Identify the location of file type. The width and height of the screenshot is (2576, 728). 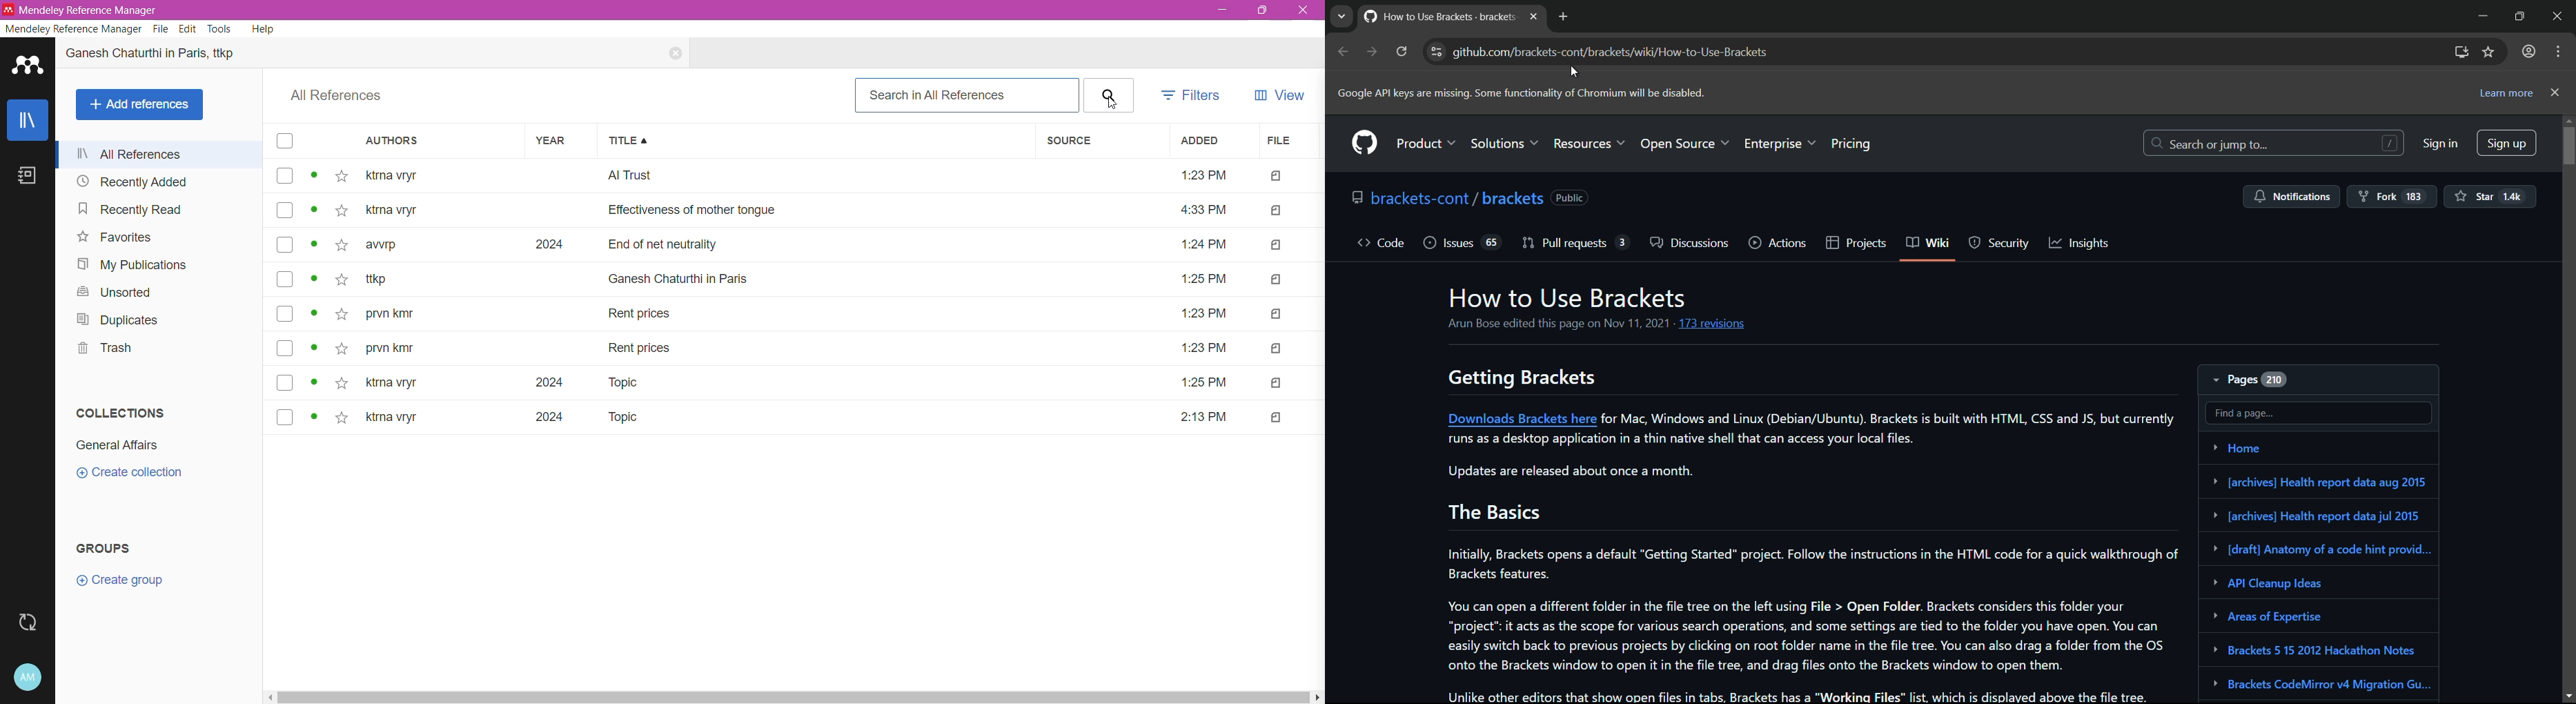
(1275, 280).